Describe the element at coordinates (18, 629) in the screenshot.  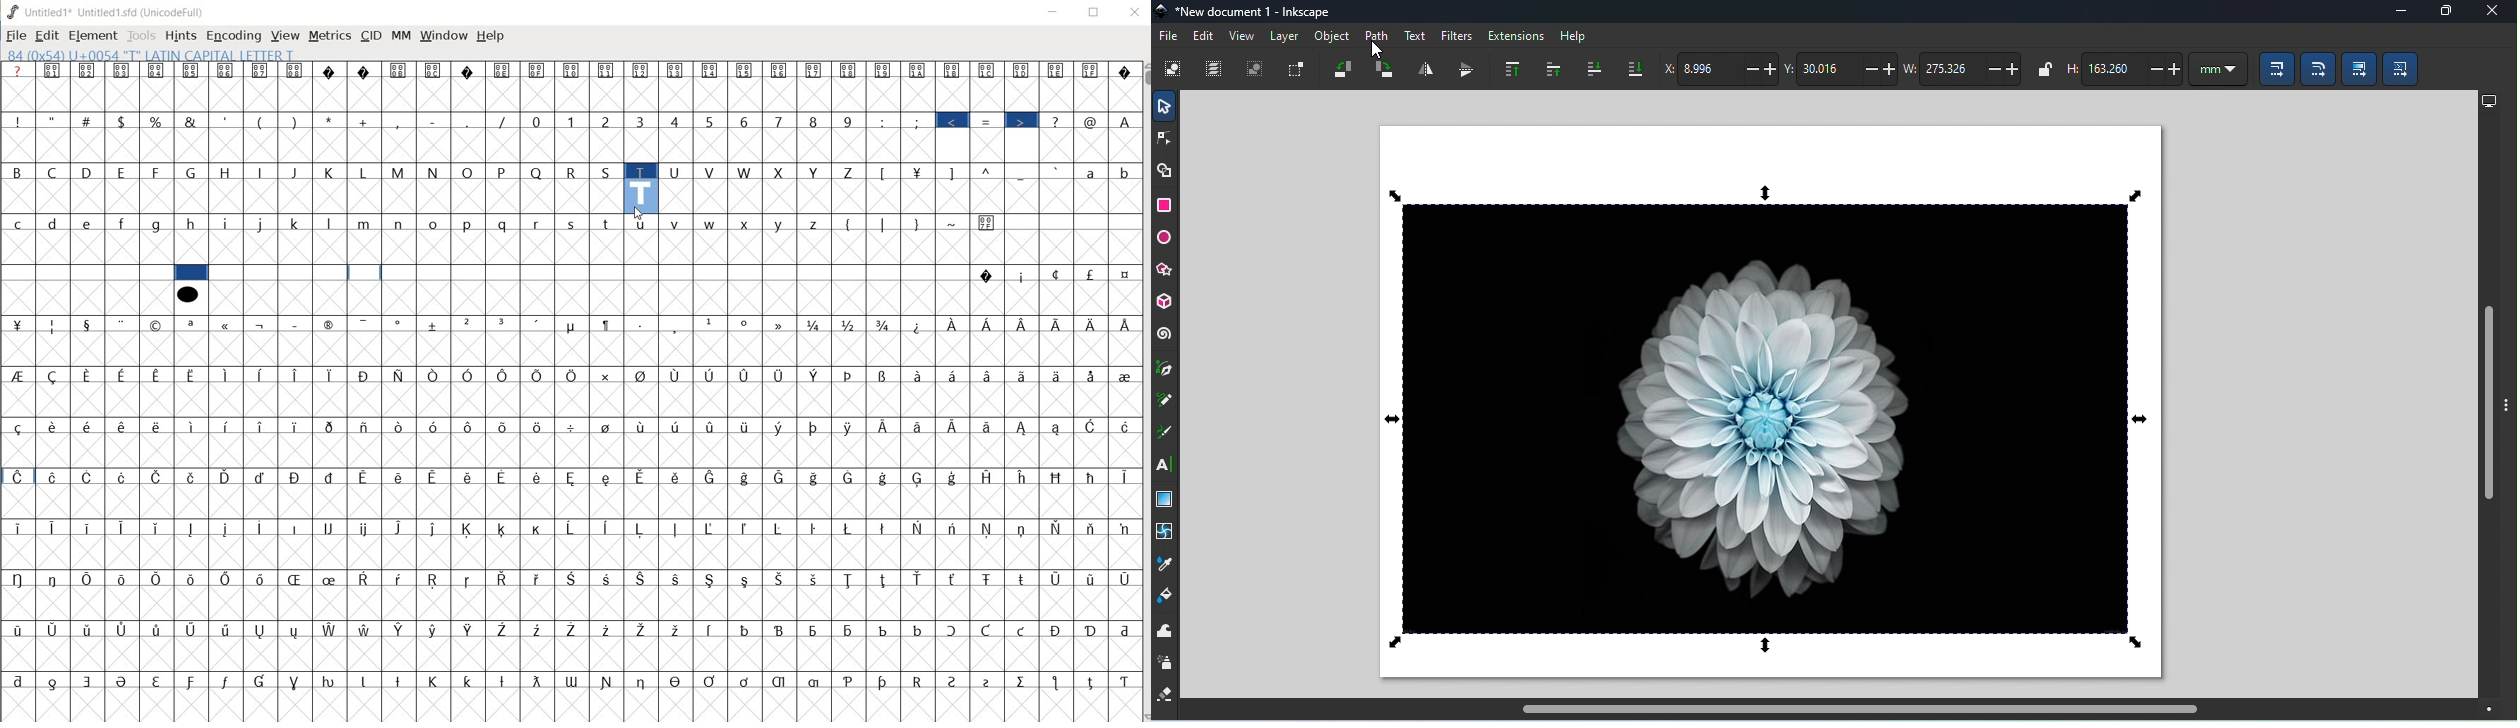
I see `Symbol` at that location.